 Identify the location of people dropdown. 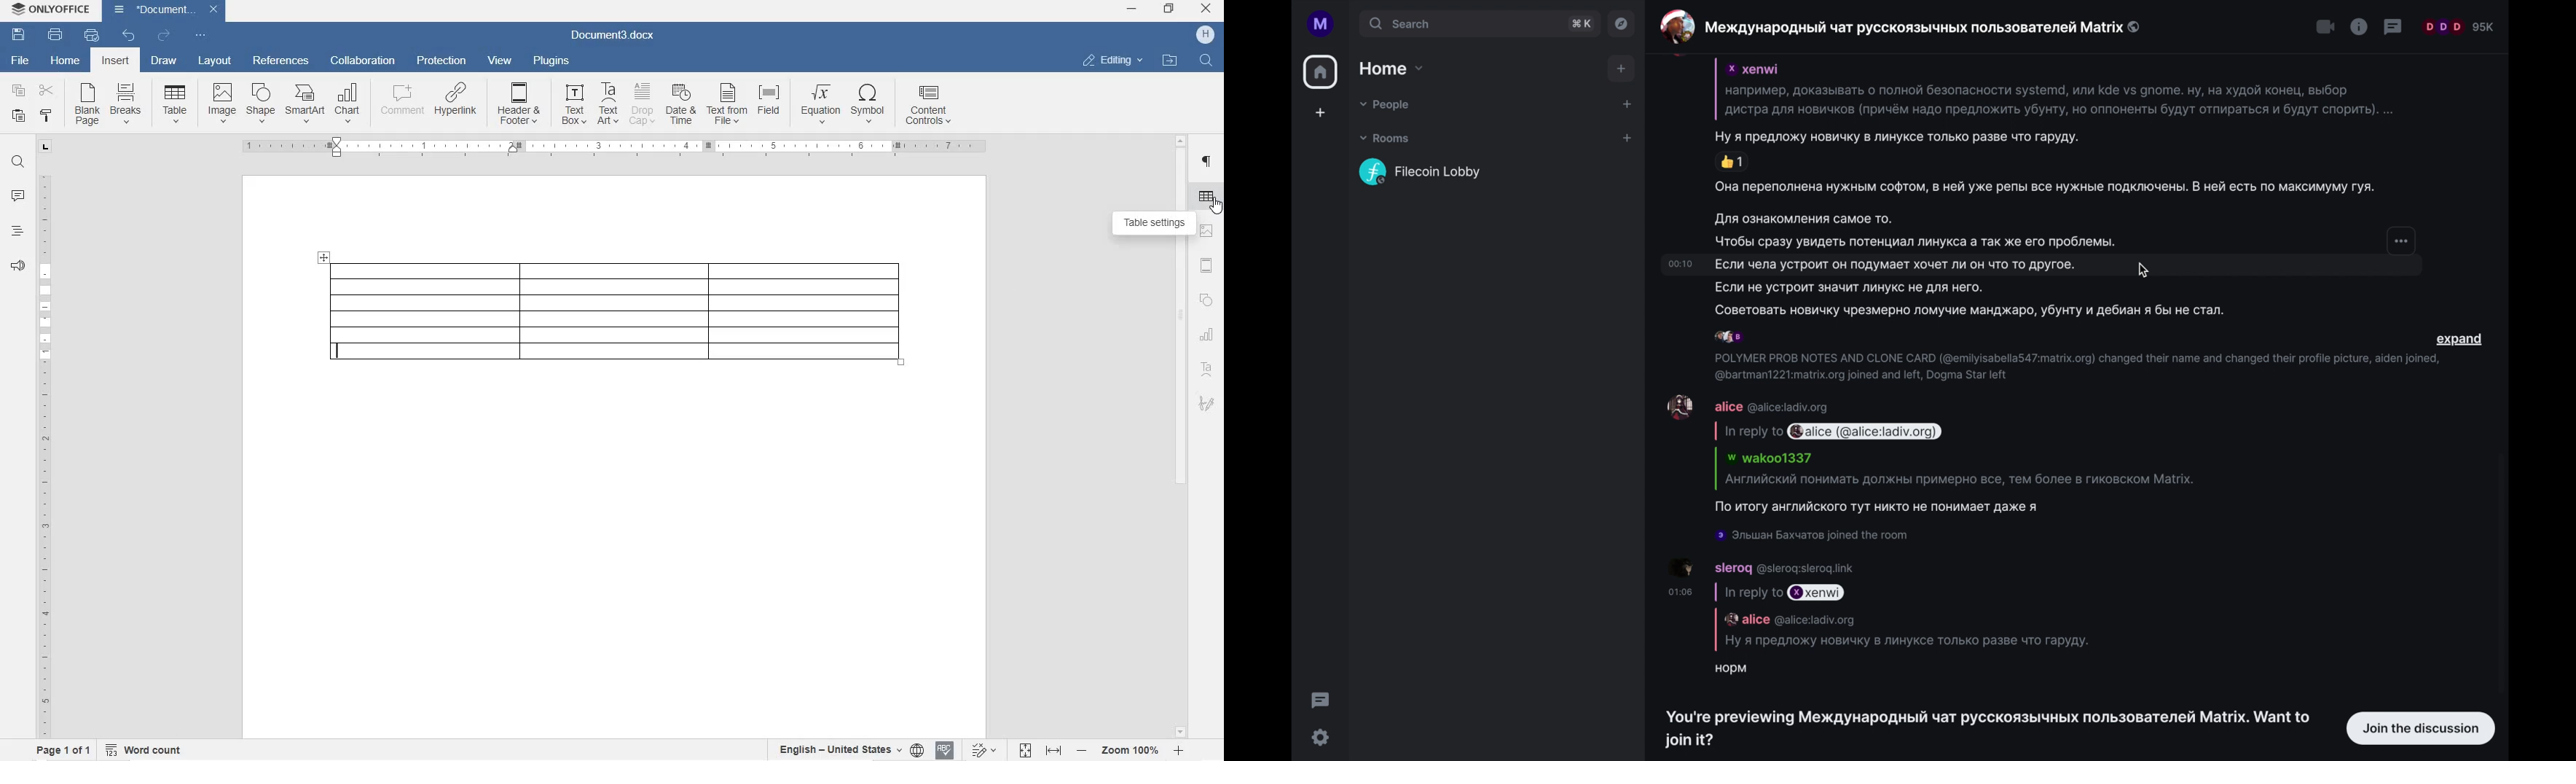
(1387, 106).